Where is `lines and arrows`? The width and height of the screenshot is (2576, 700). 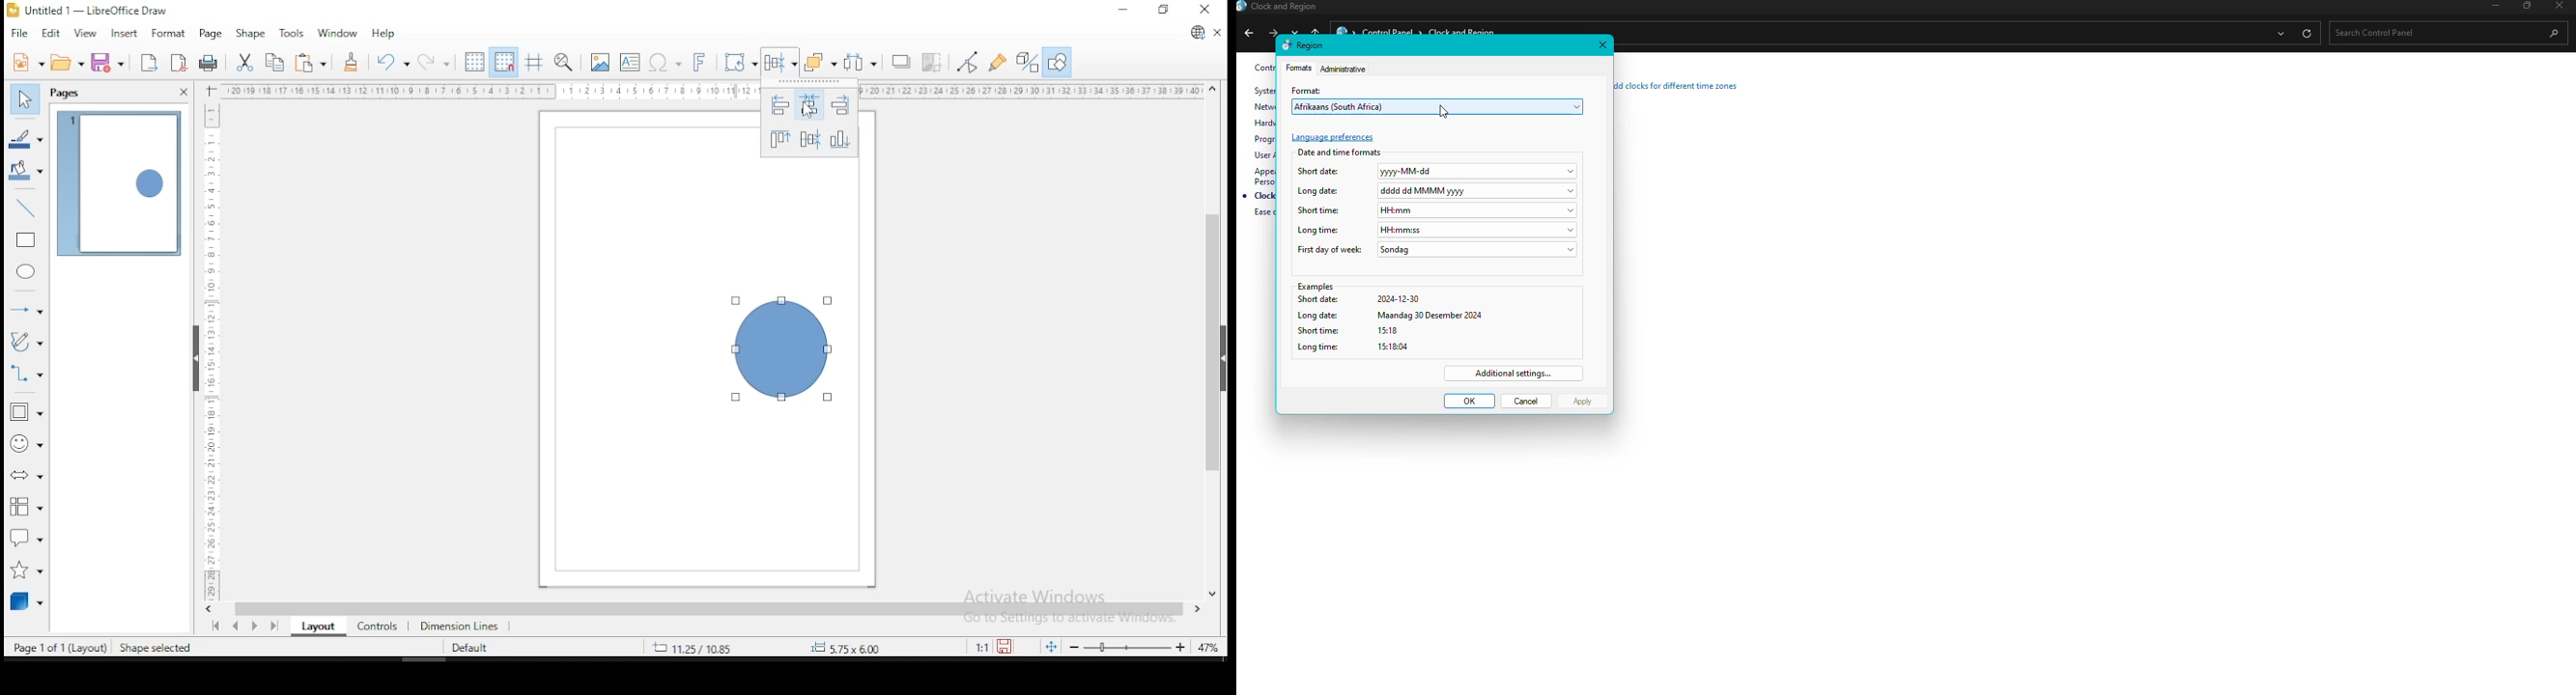
lines and arrows is located at coordinates (27, 309).